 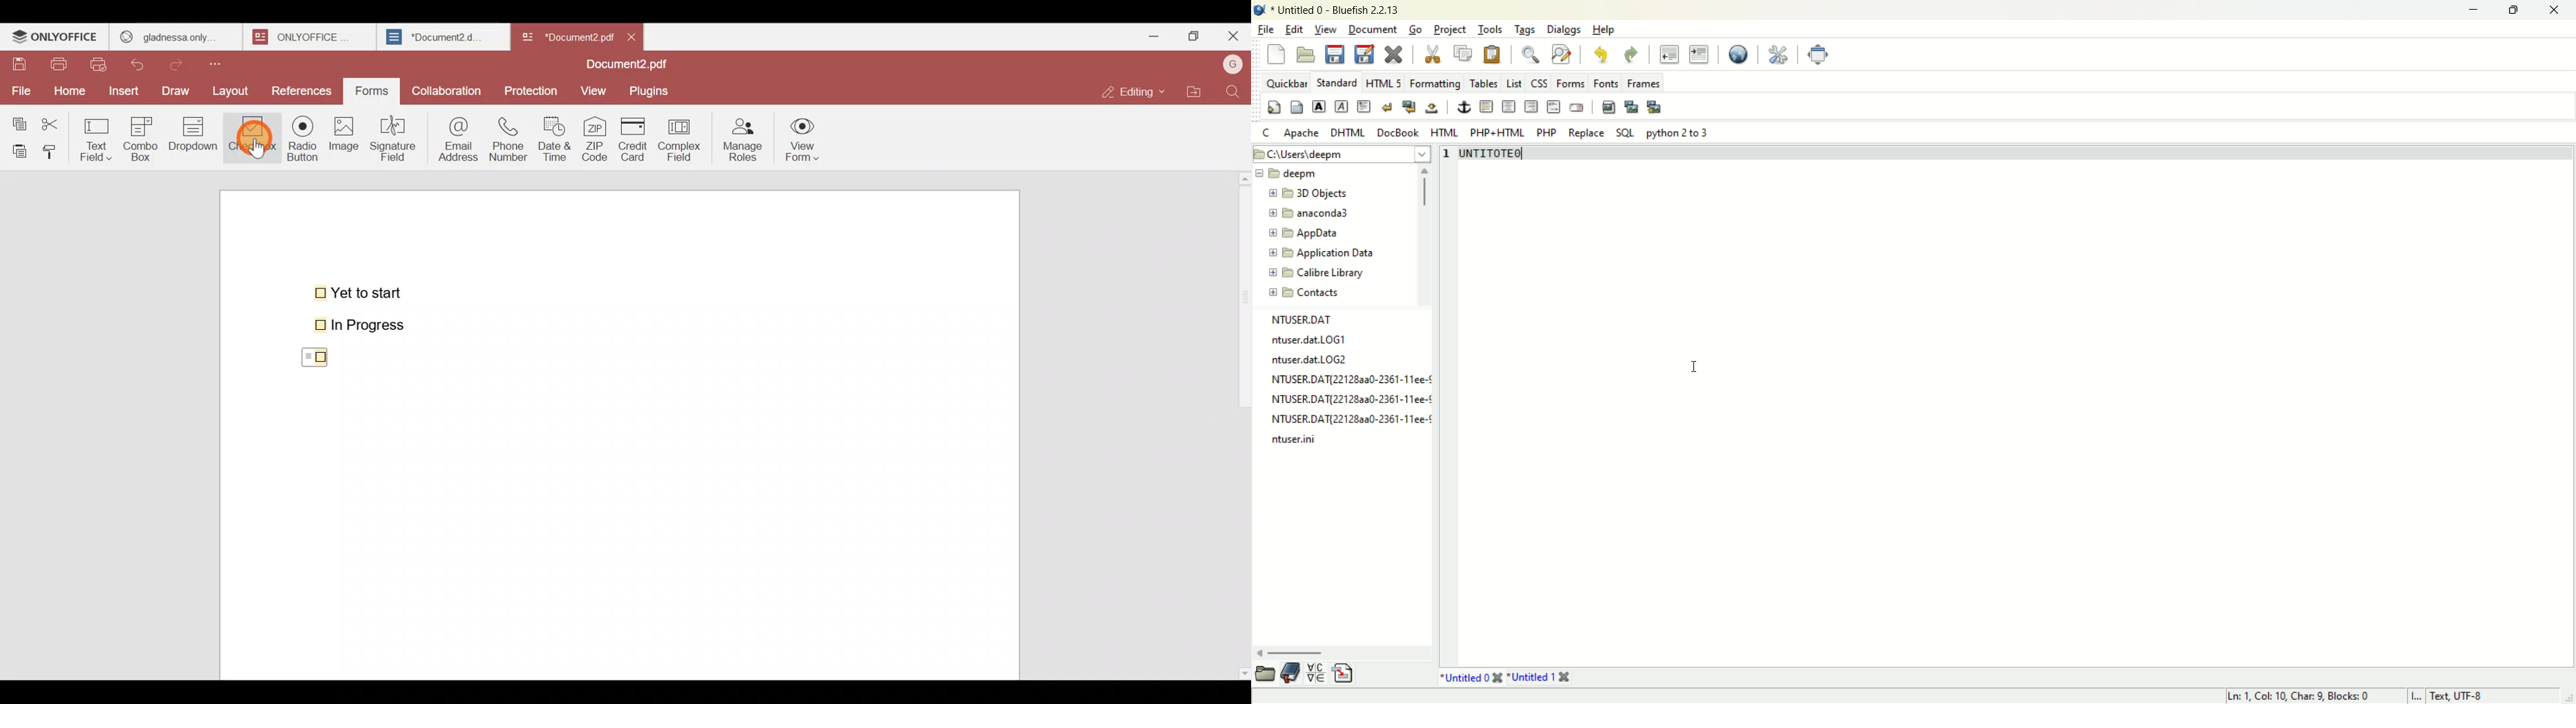 What do you see at coordinates (1552, 106) in the screenshot?
I see `HTML comment` at bounding box center [1552, 106].